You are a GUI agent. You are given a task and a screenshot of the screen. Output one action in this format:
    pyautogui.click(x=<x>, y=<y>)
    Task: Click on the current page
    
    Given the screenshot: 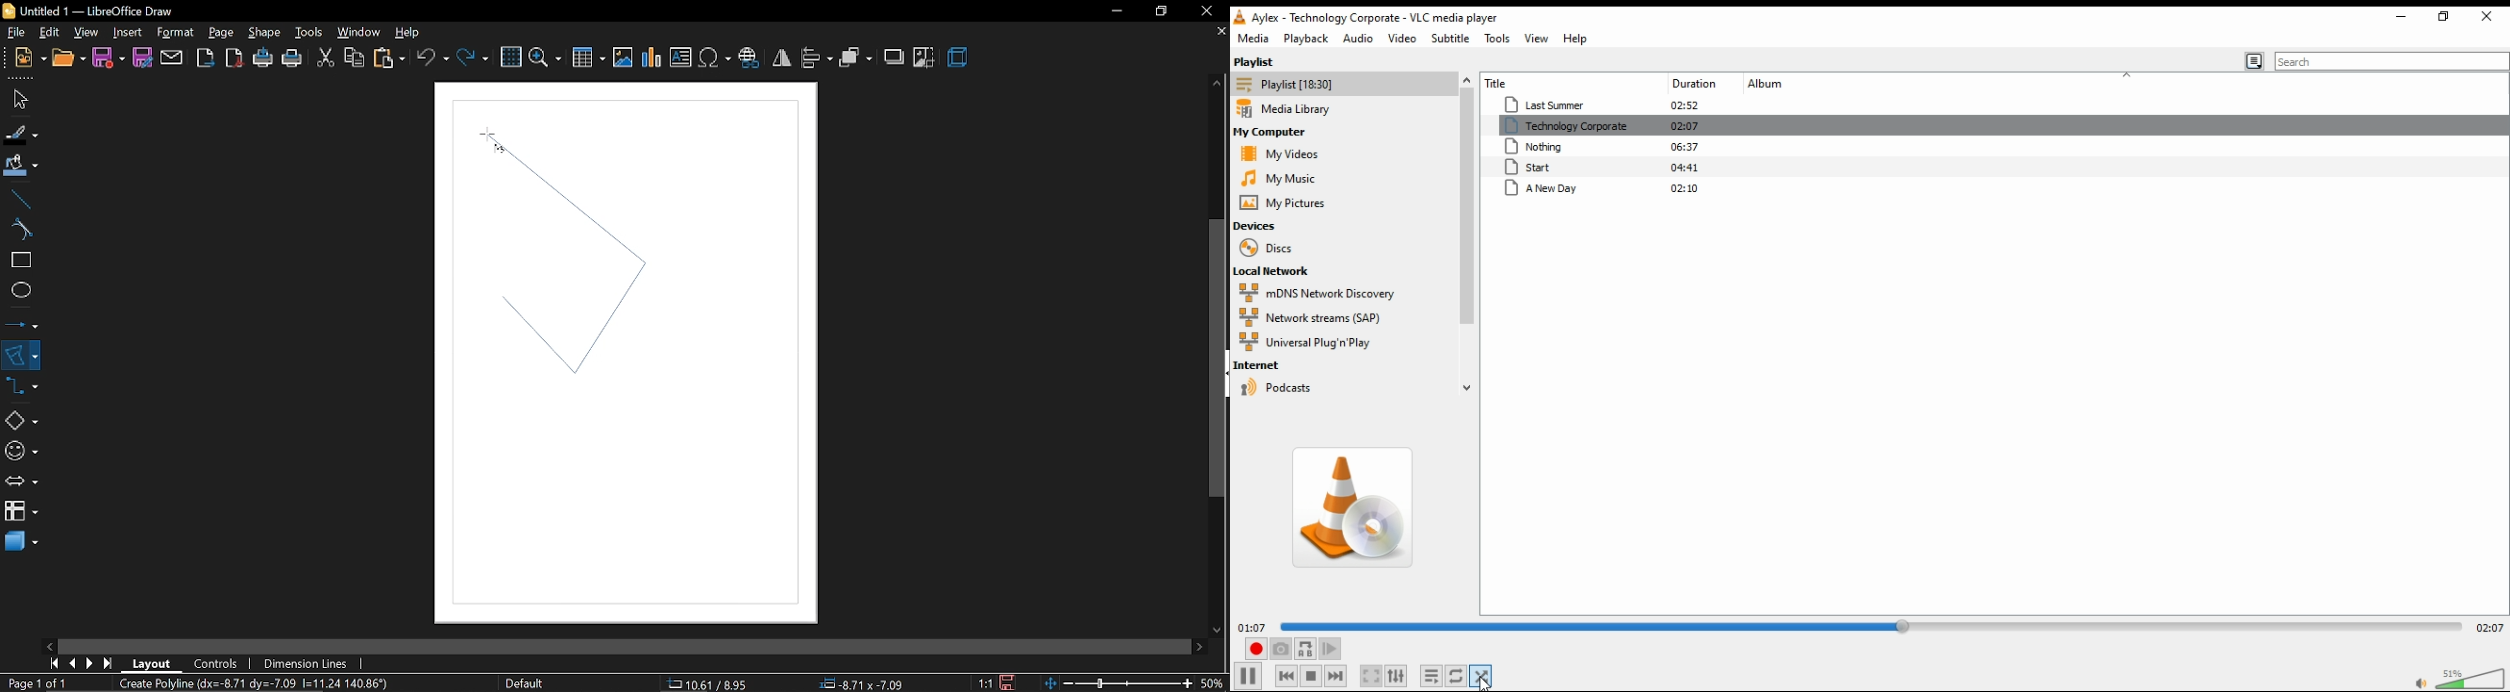 What is the action you would take?
    pyautogui.click(x=40, y=683)
    